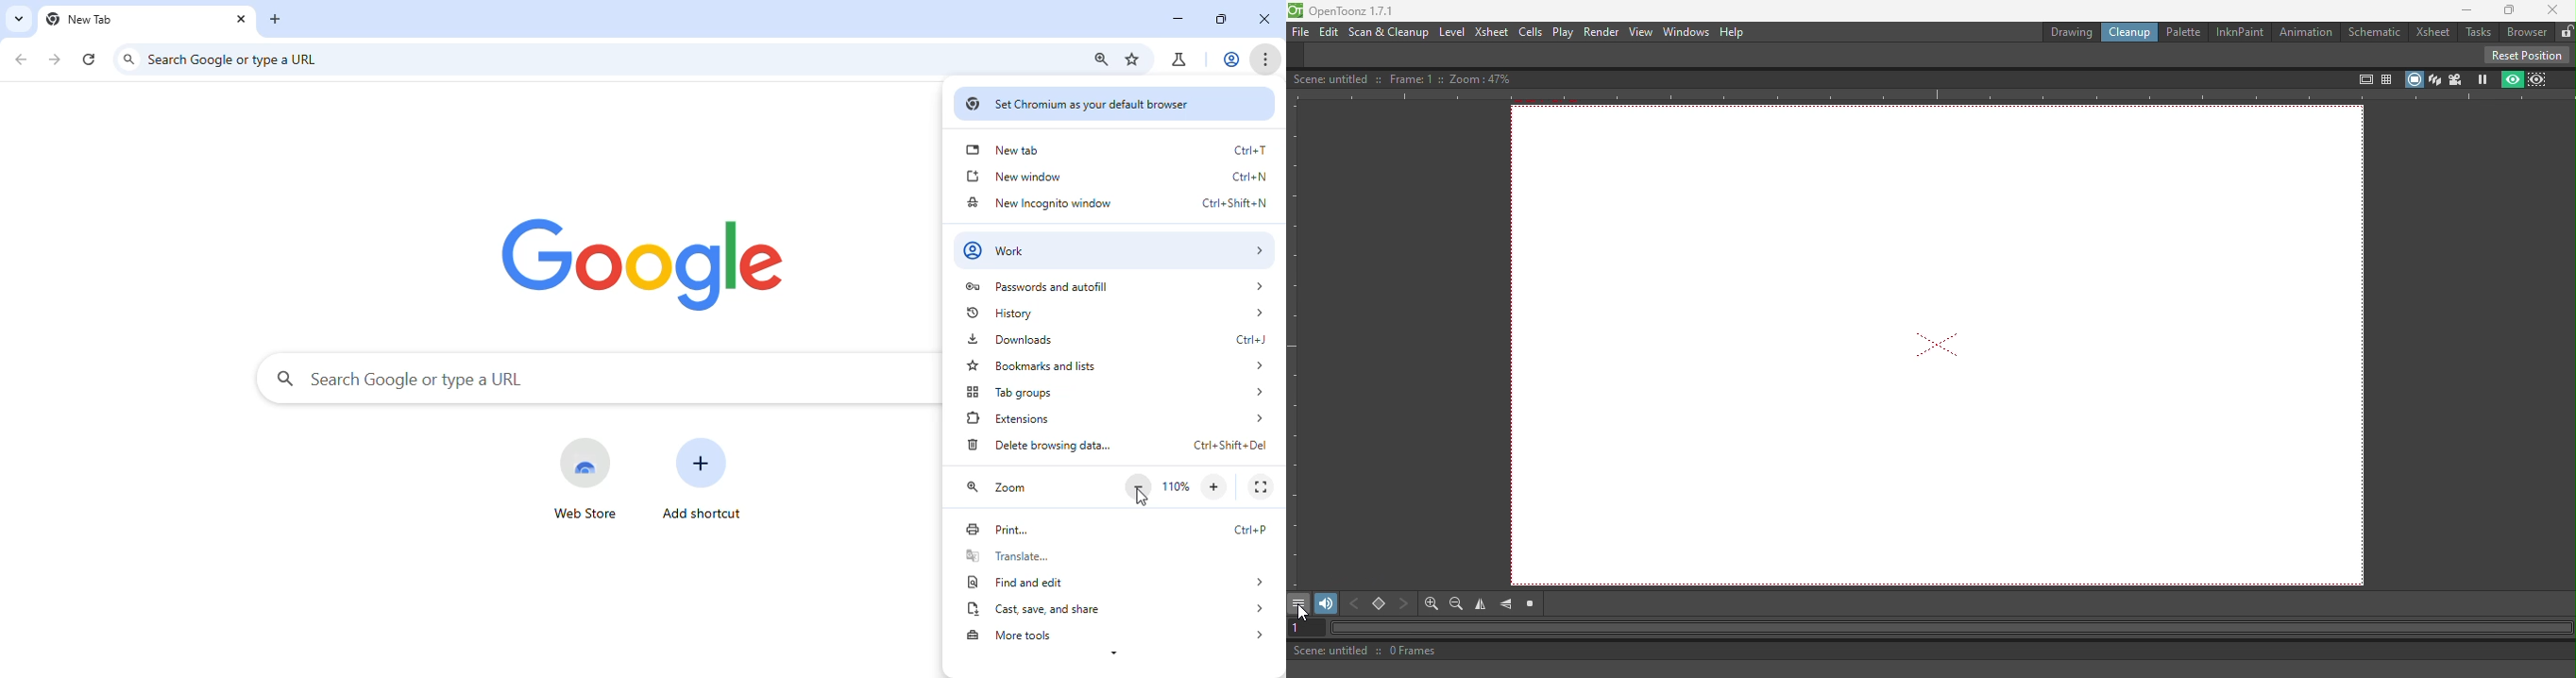 The height and width of the screenshot is (700, 2576). Describe the element at coordinates (2060, 30) in the screenshot. I see `Drawing` at that location.